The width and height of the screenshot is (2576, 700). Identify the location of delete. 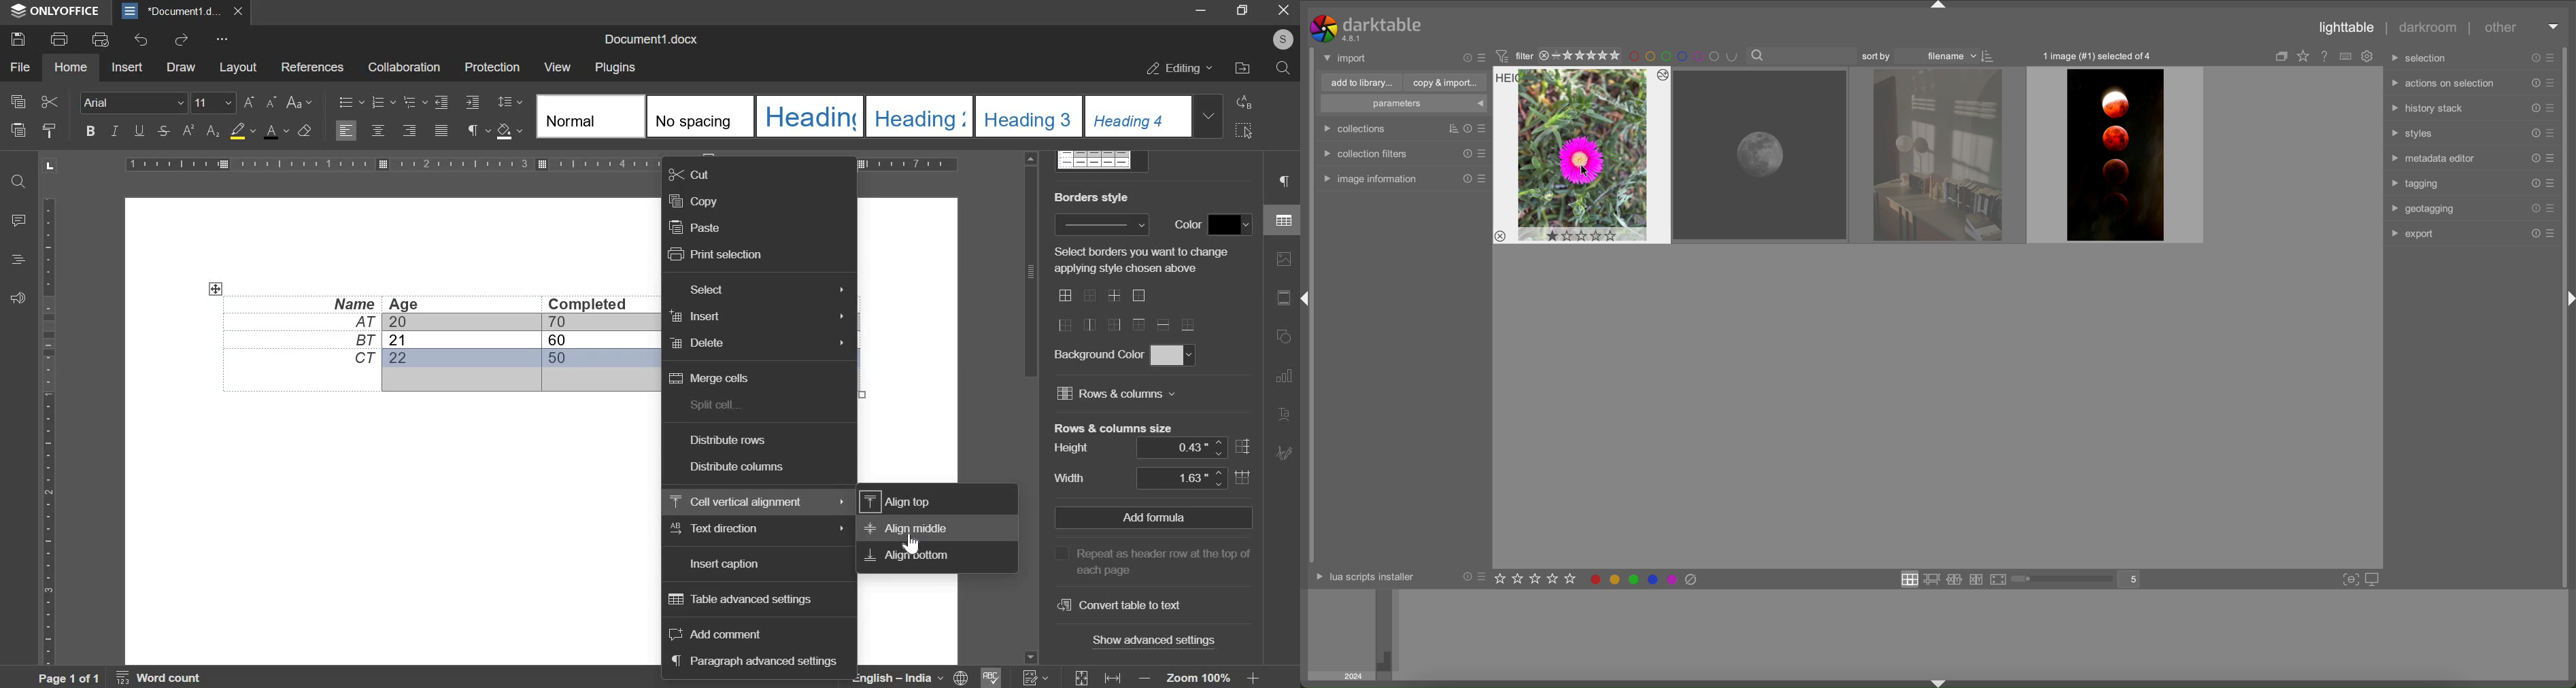
(696, 343).